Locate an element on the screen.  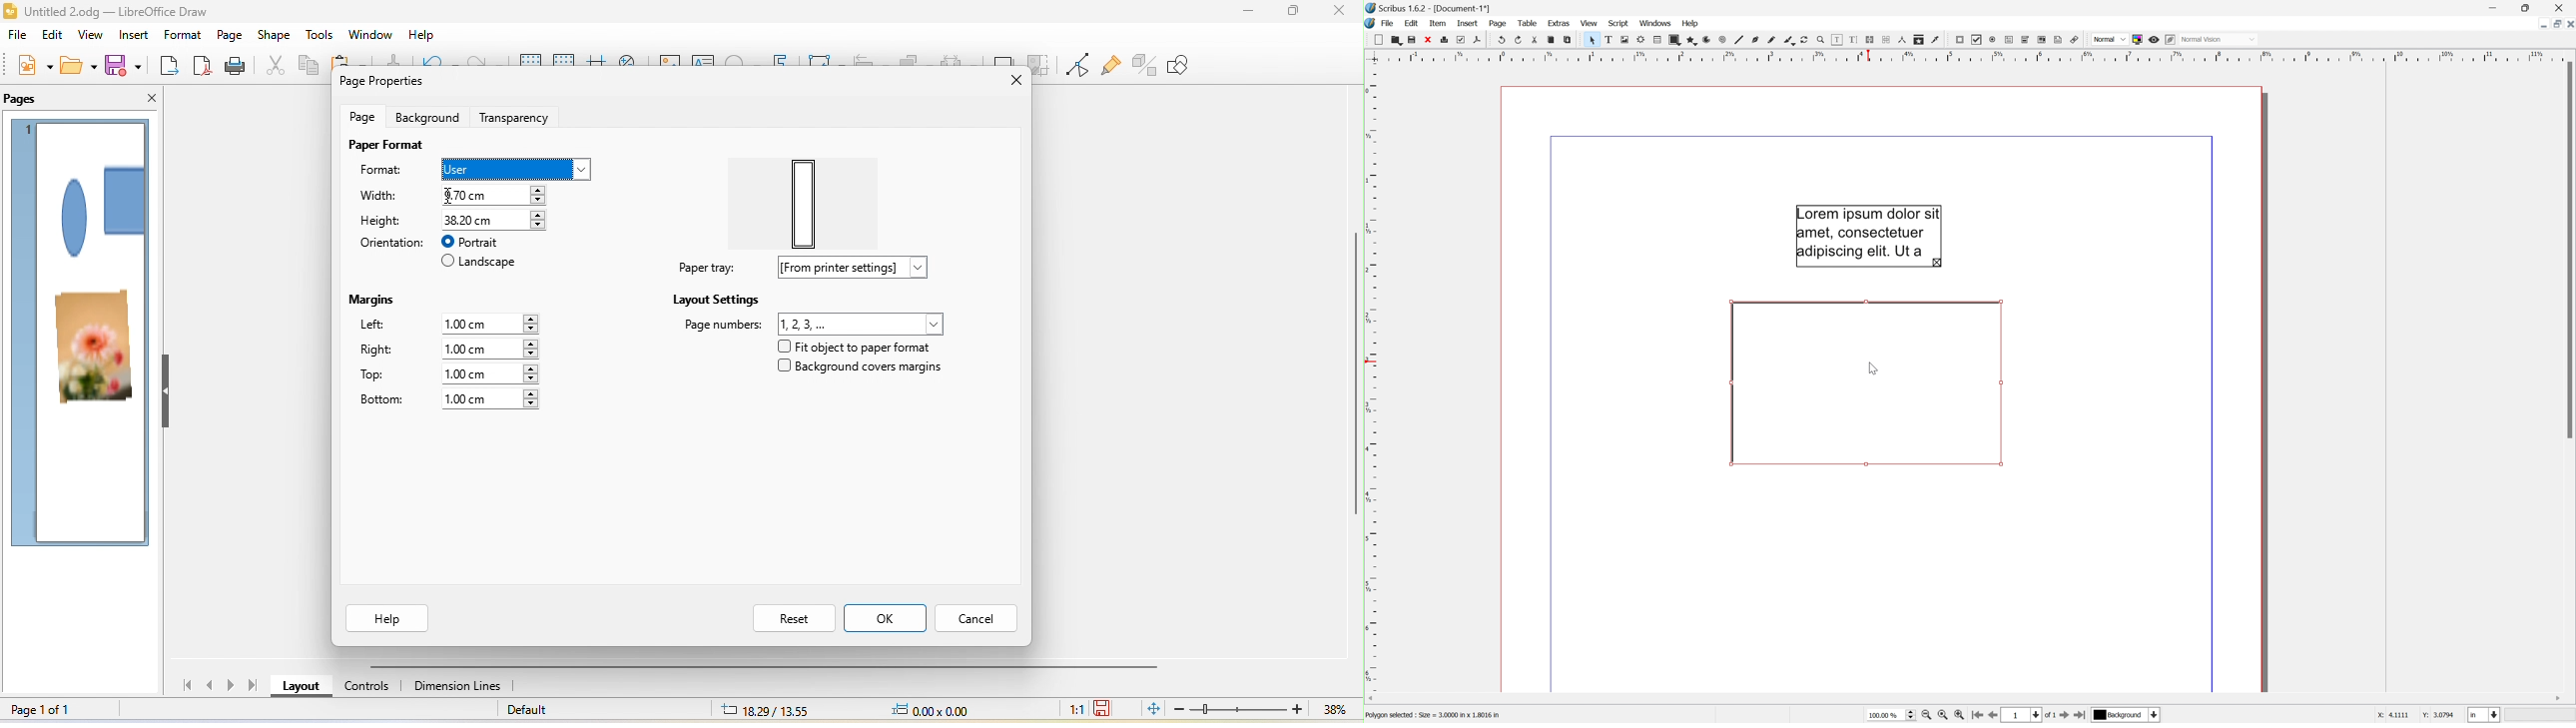
Link text frames is located at coordinates (1869, 38).